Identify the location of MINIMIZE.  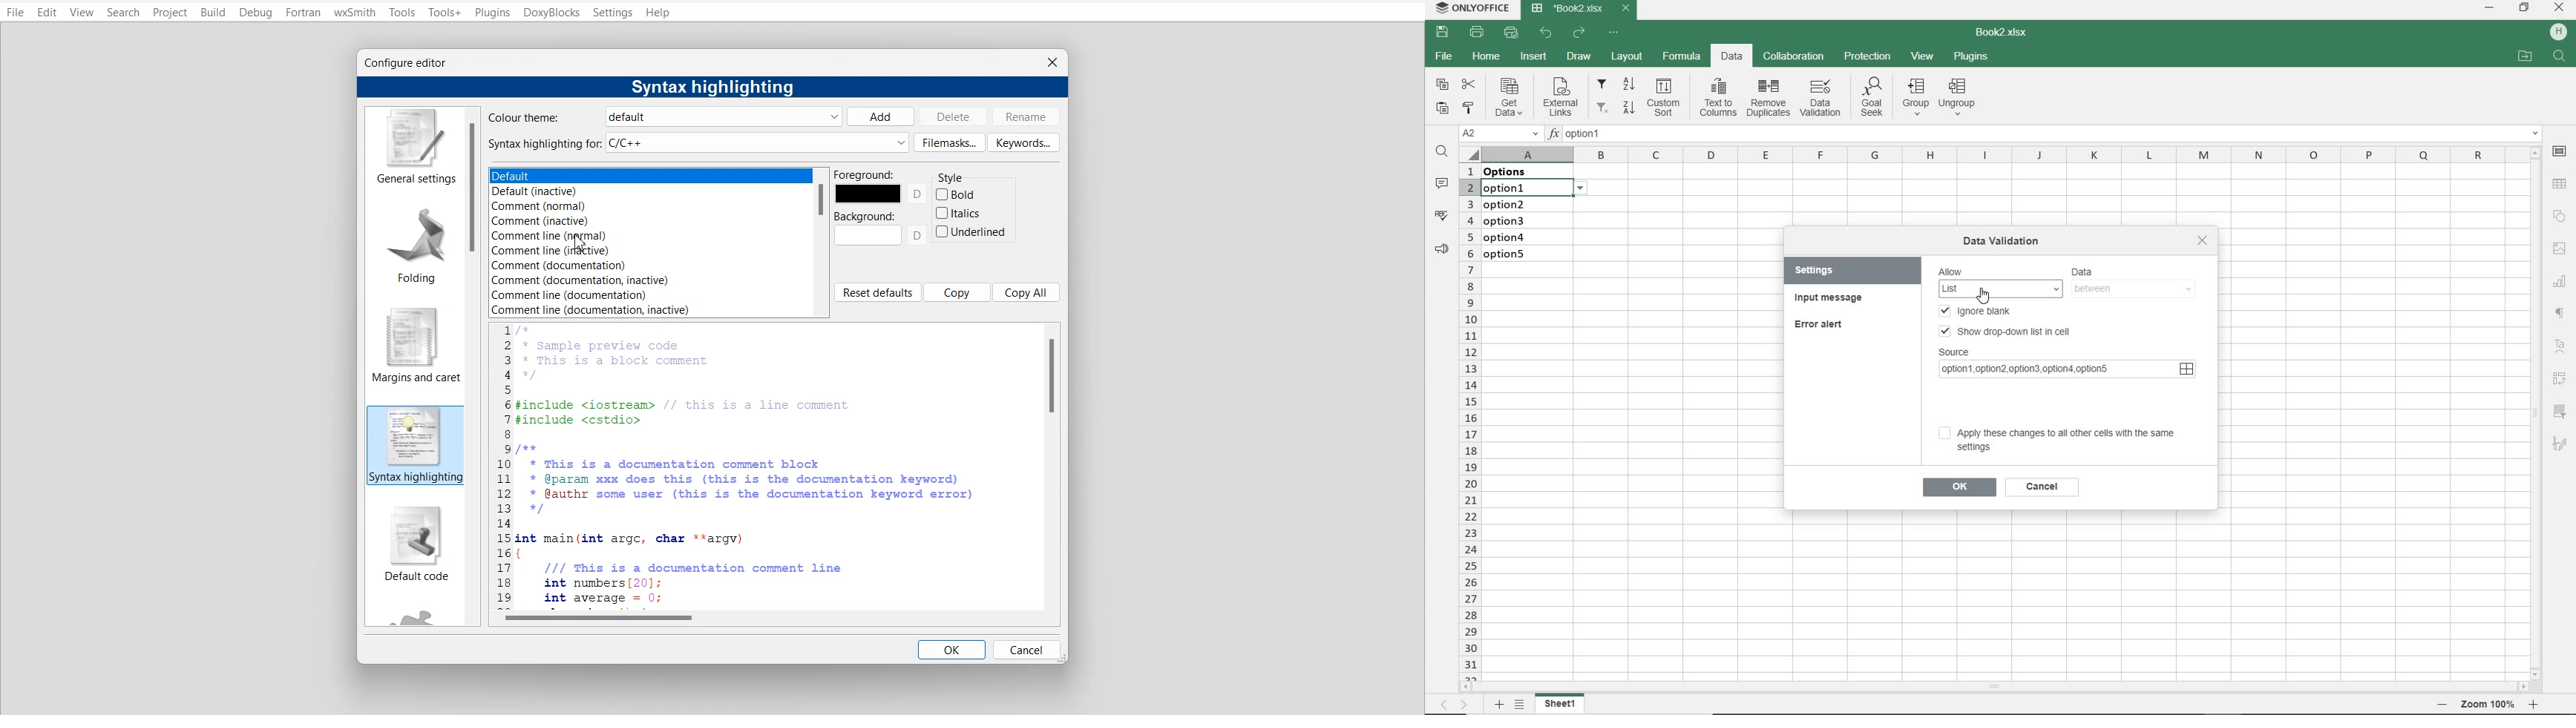
(2489, 8).